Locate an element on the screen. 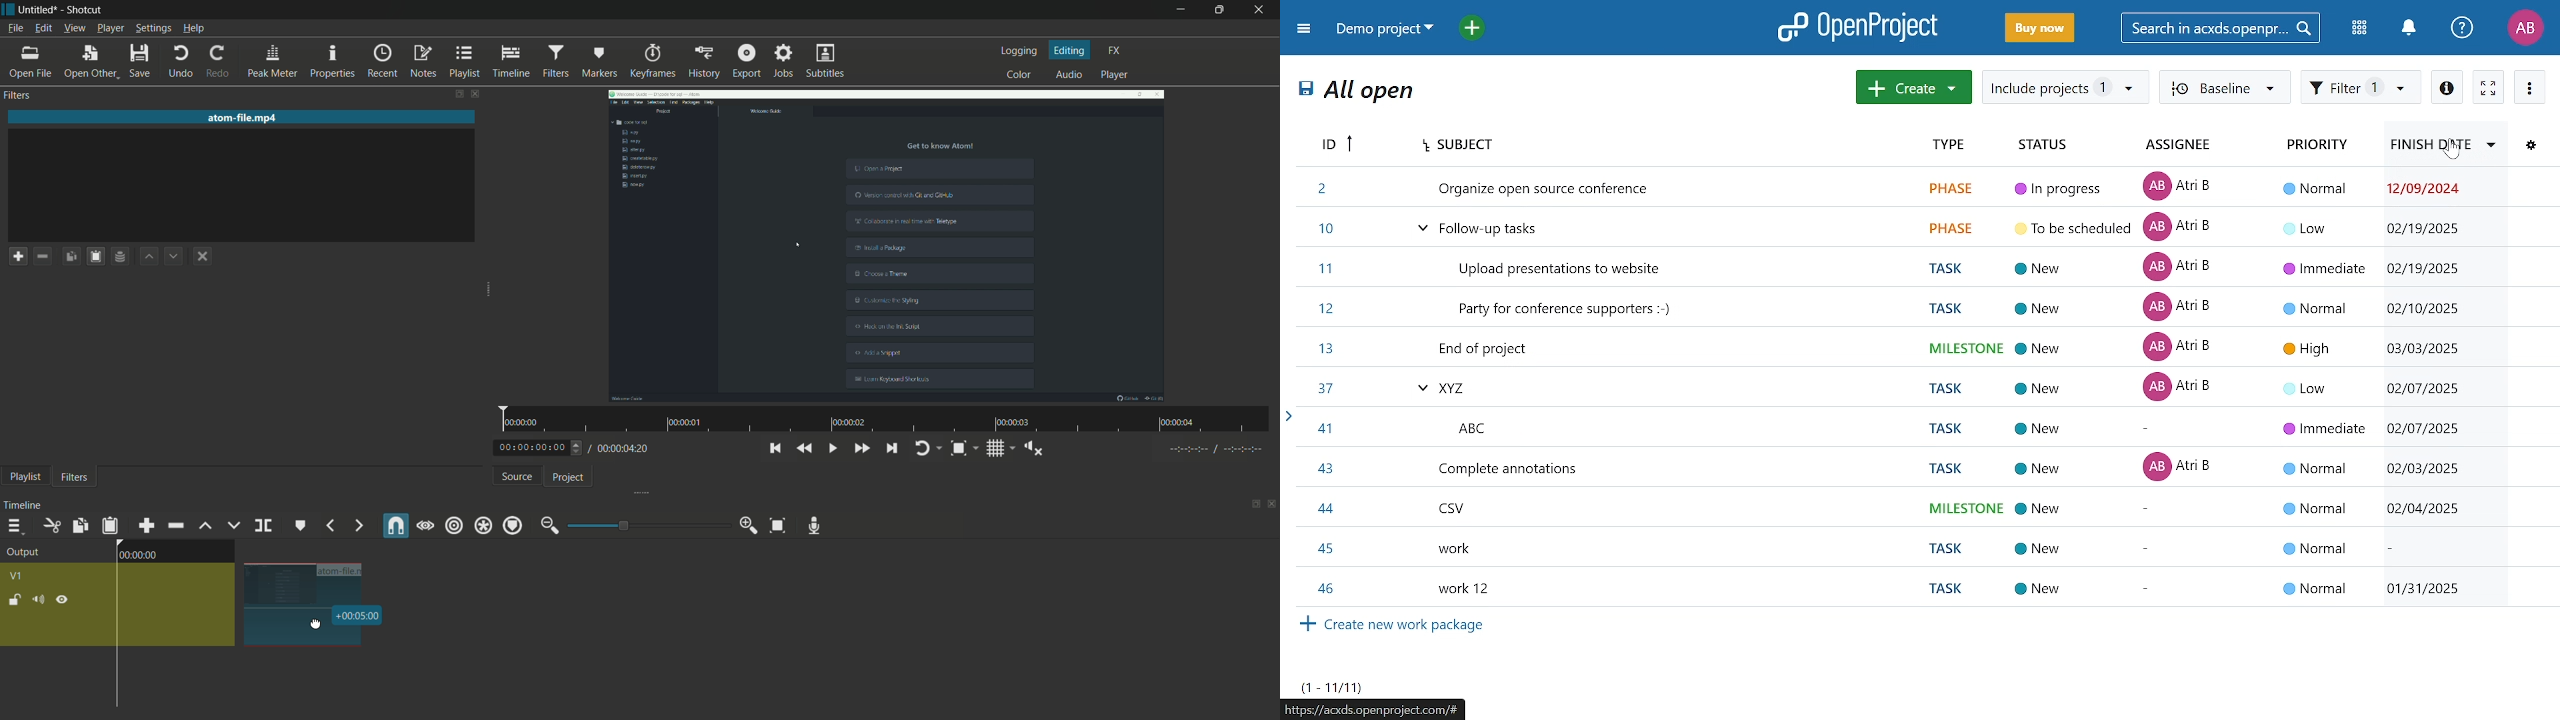  filter is located at coordinates (2361, 88).